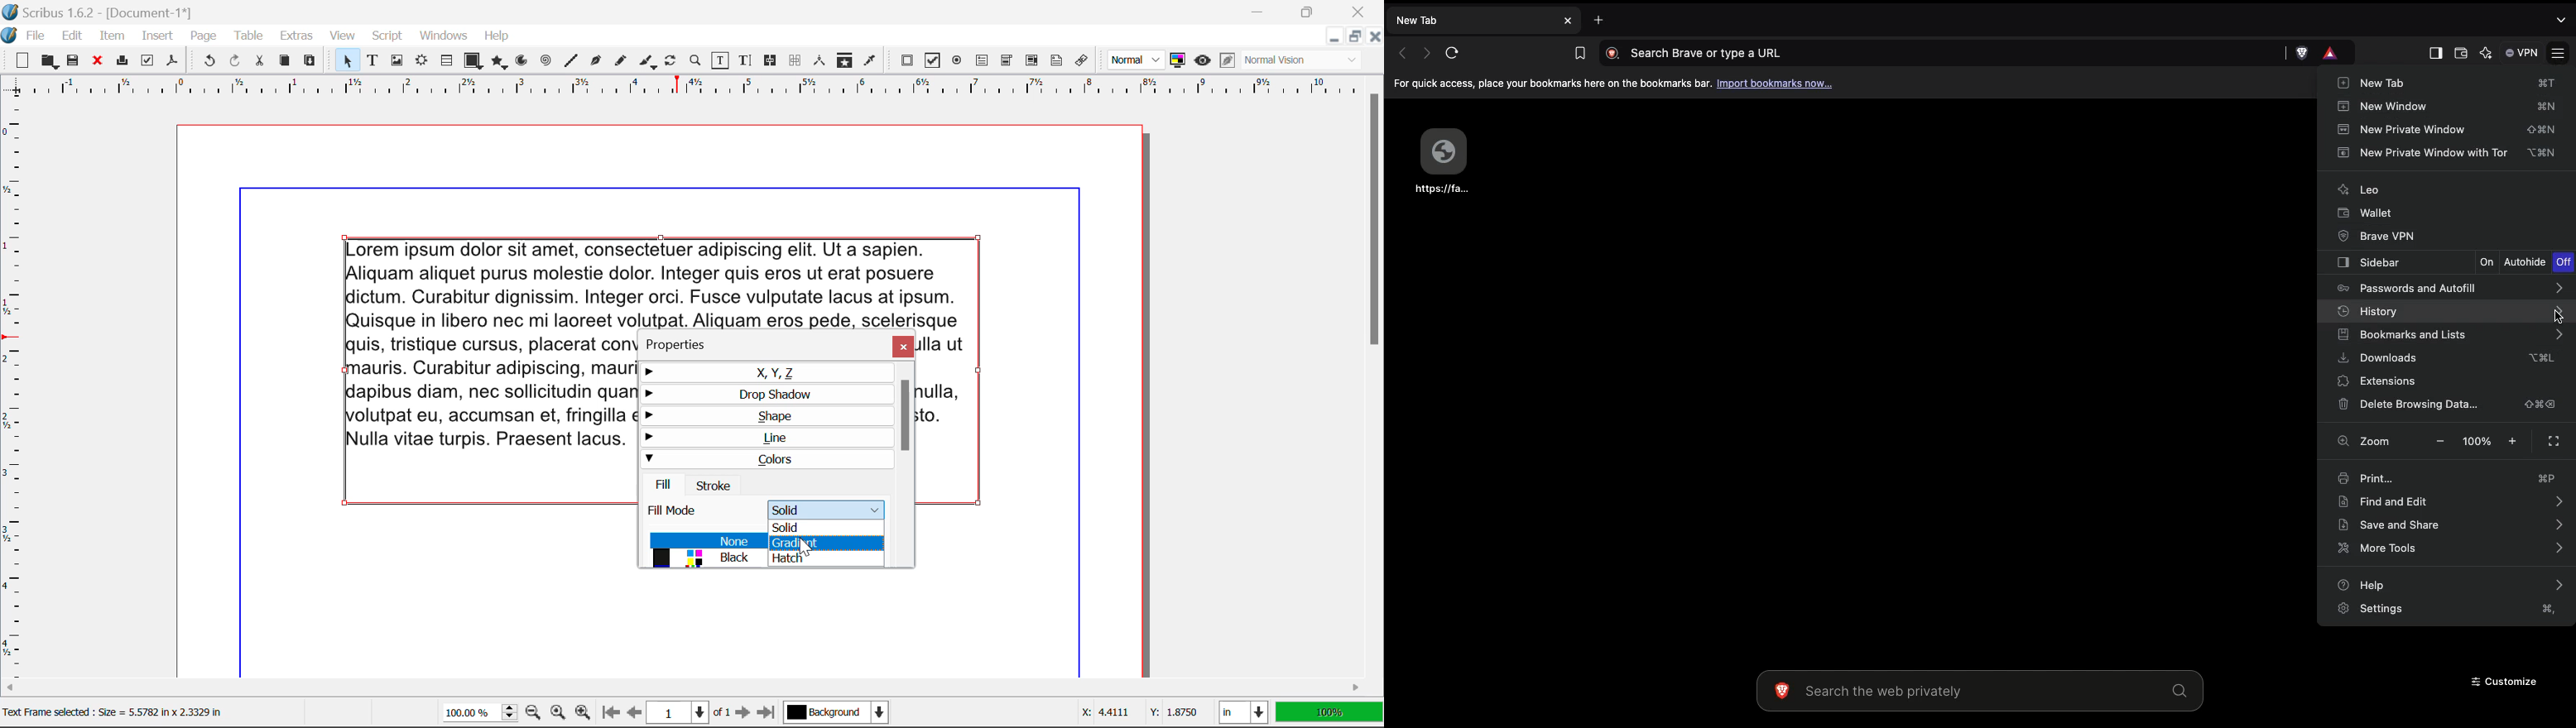  I want to click on First Page, so click(609, 714).